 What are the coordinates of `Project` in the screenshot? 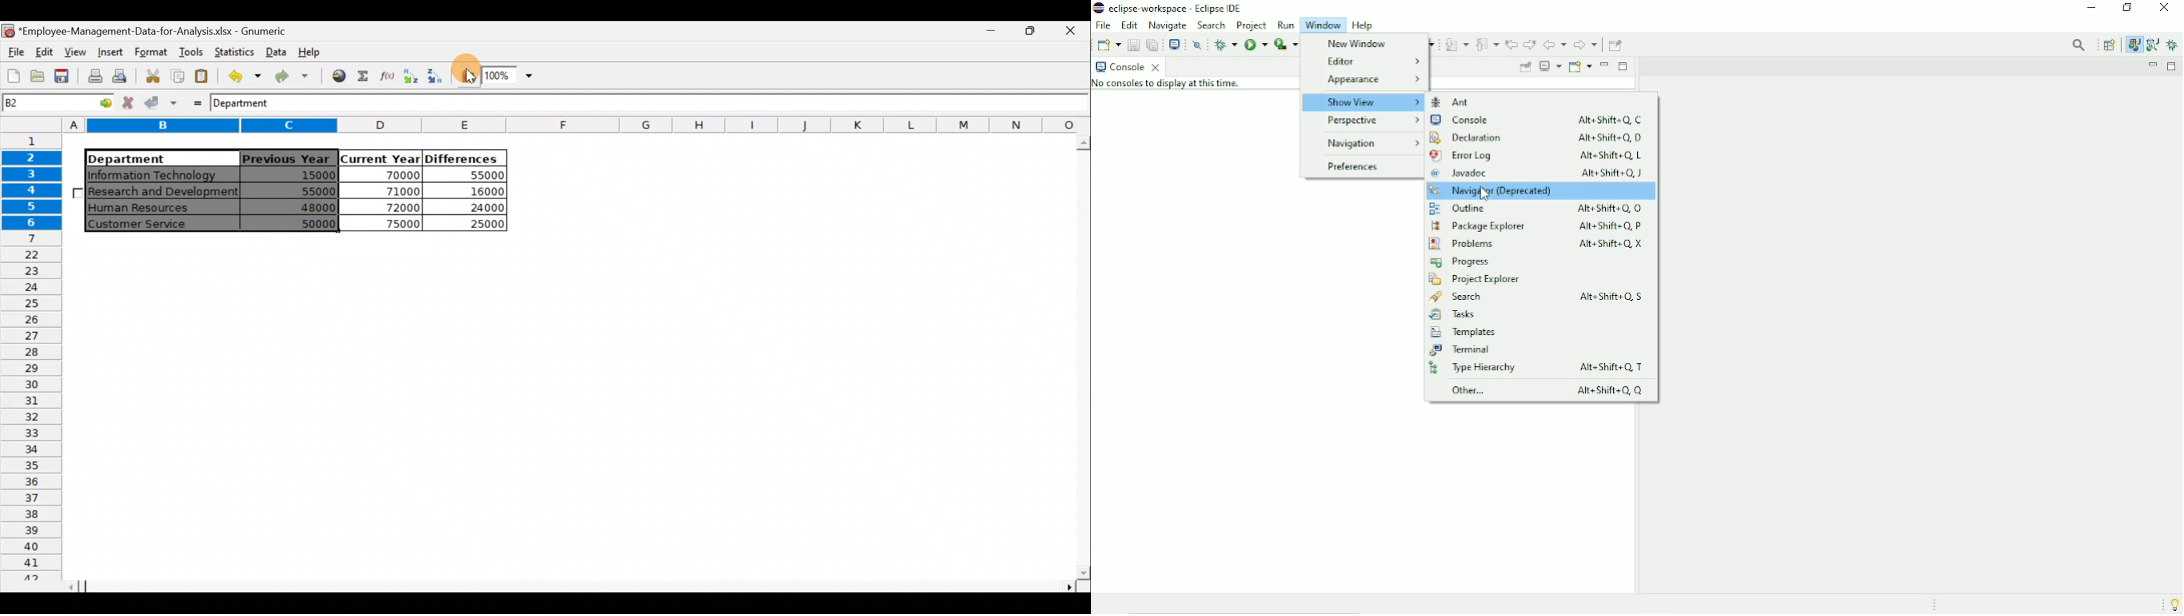 It's located at (1252, 25).